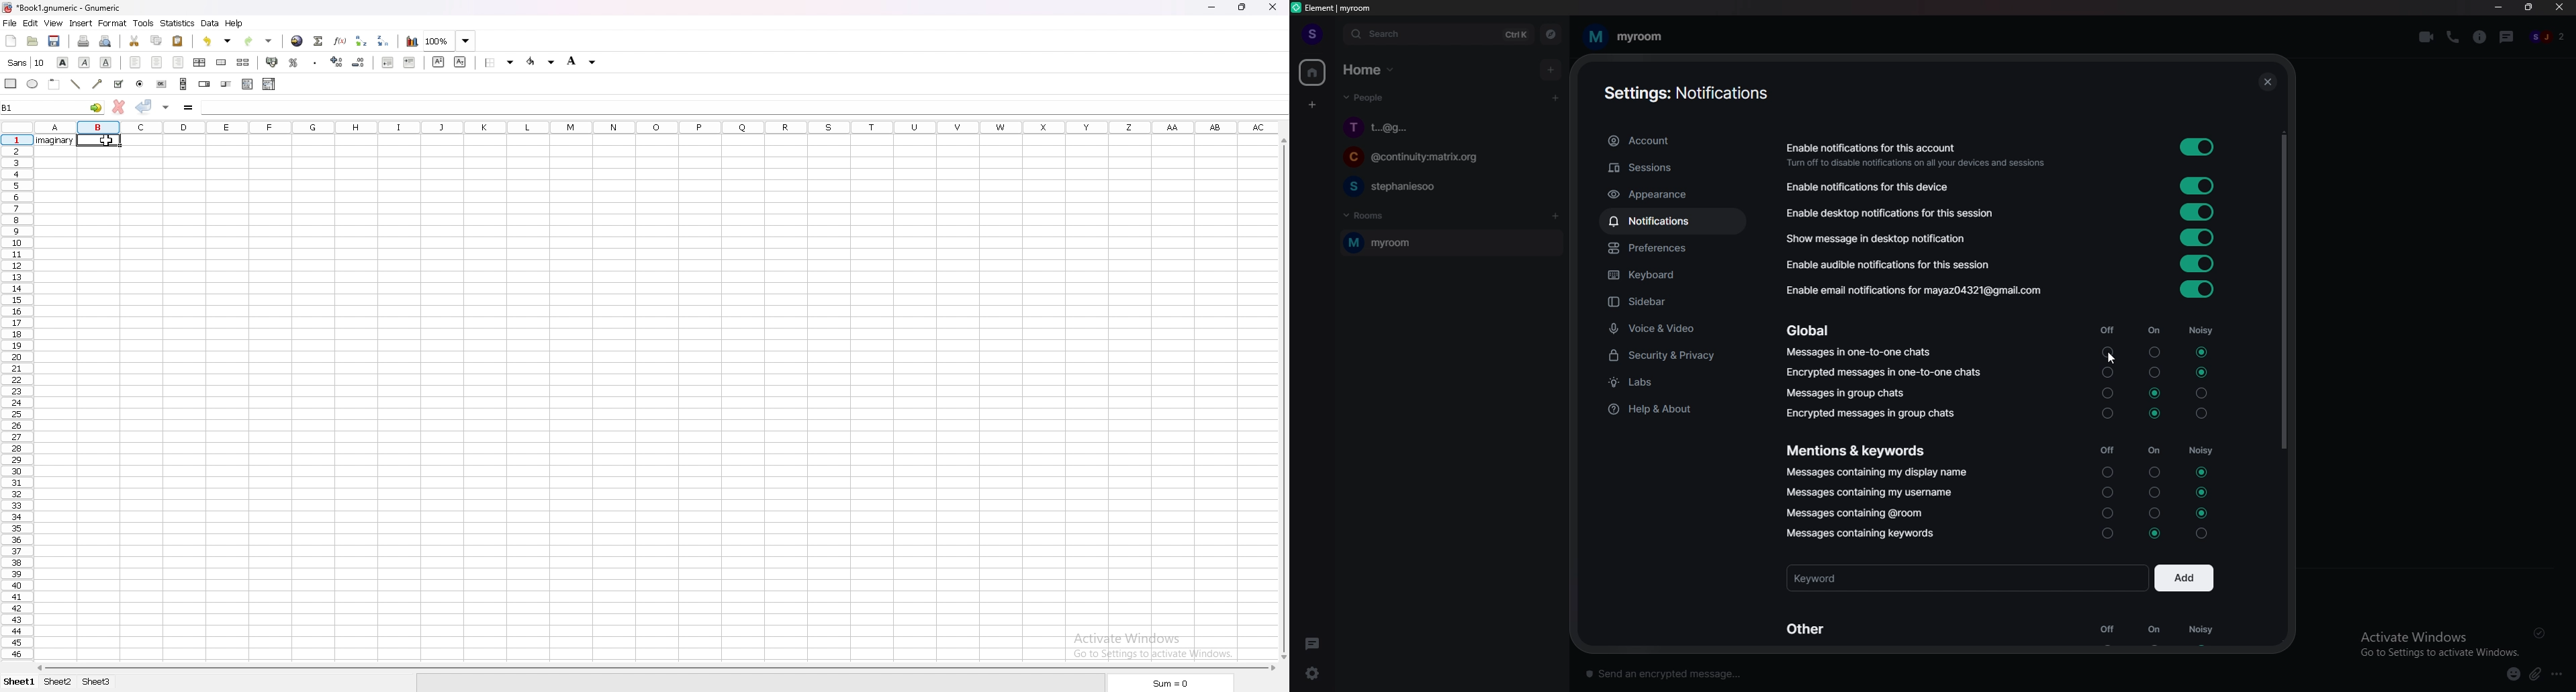 This screenshot has height=700, width=2576. What do you see at coordinates (540, 62) in the screenshot?
I see `foreground` at bounding box center [540, 62].